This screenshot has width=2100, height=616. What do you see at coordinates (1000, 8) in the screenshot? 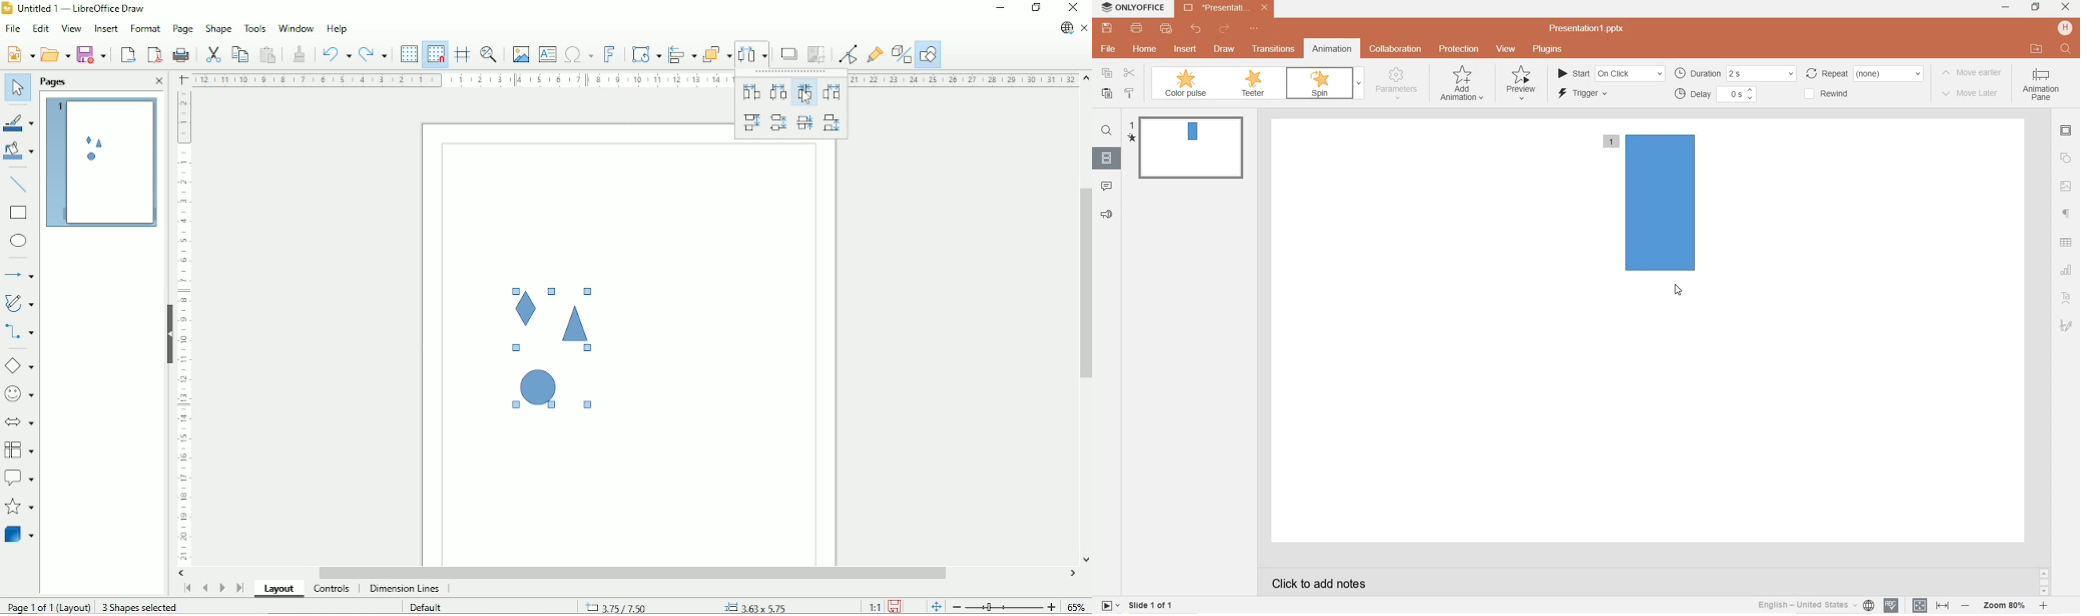
I see `Minimize` at bounding box center [1000, 8].